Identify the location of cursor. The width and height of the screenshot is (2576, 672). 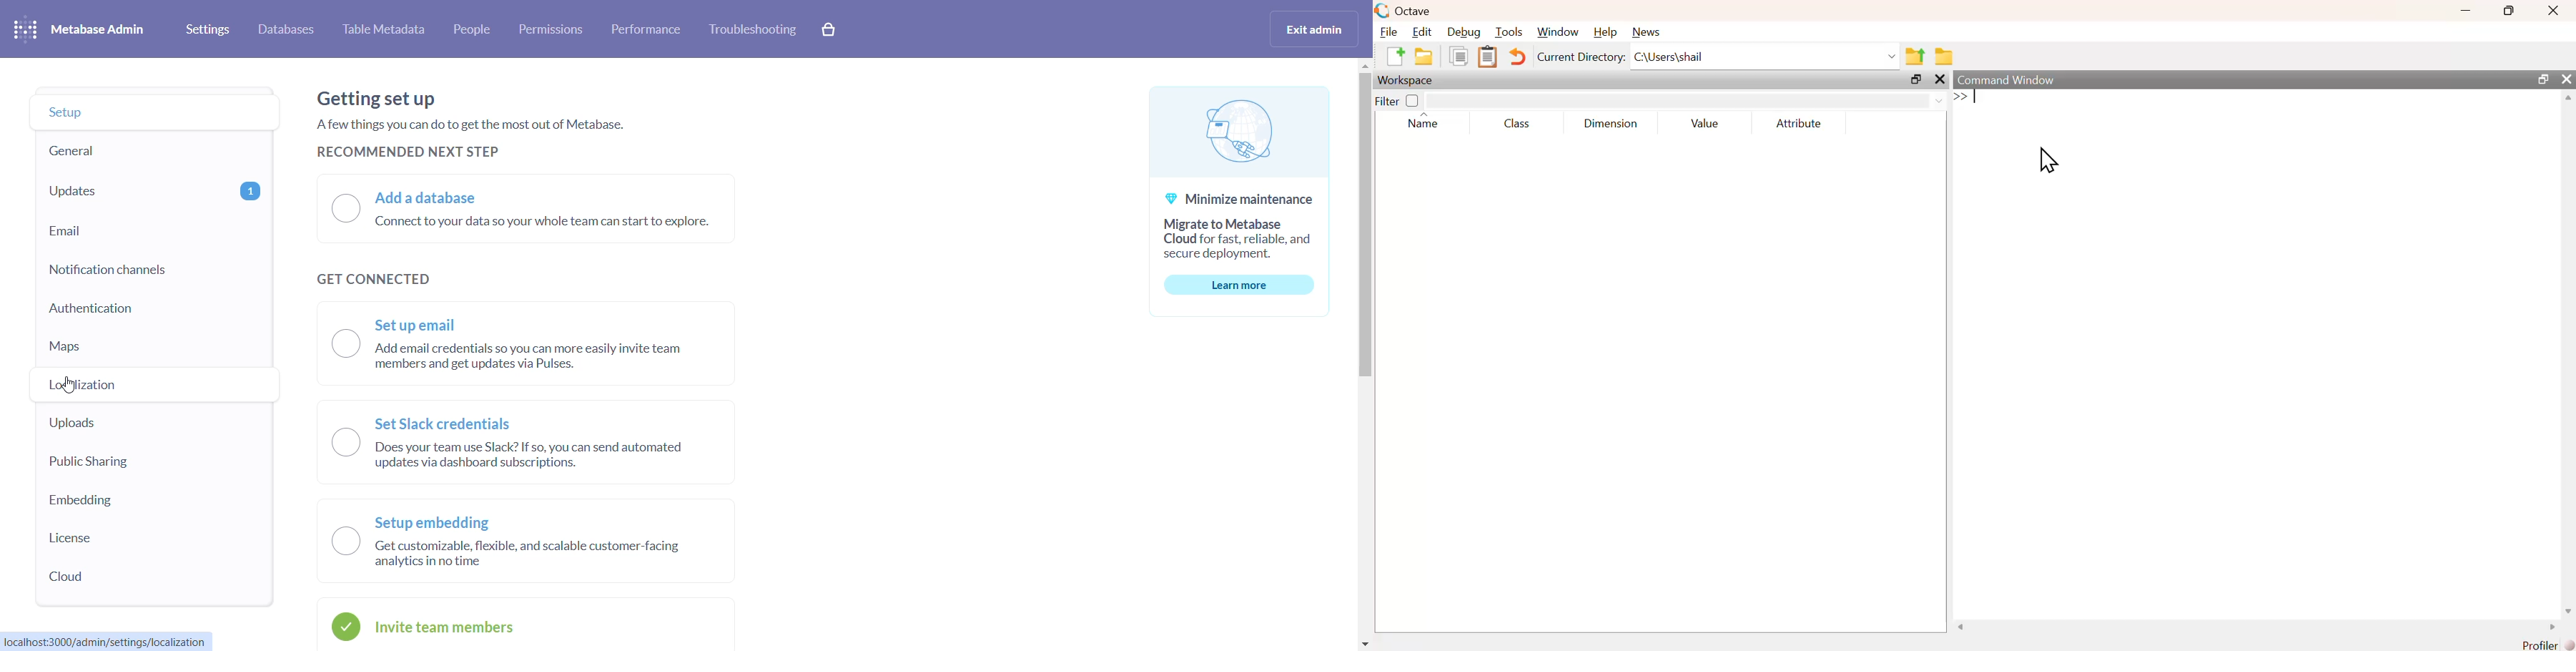
(68, 386).